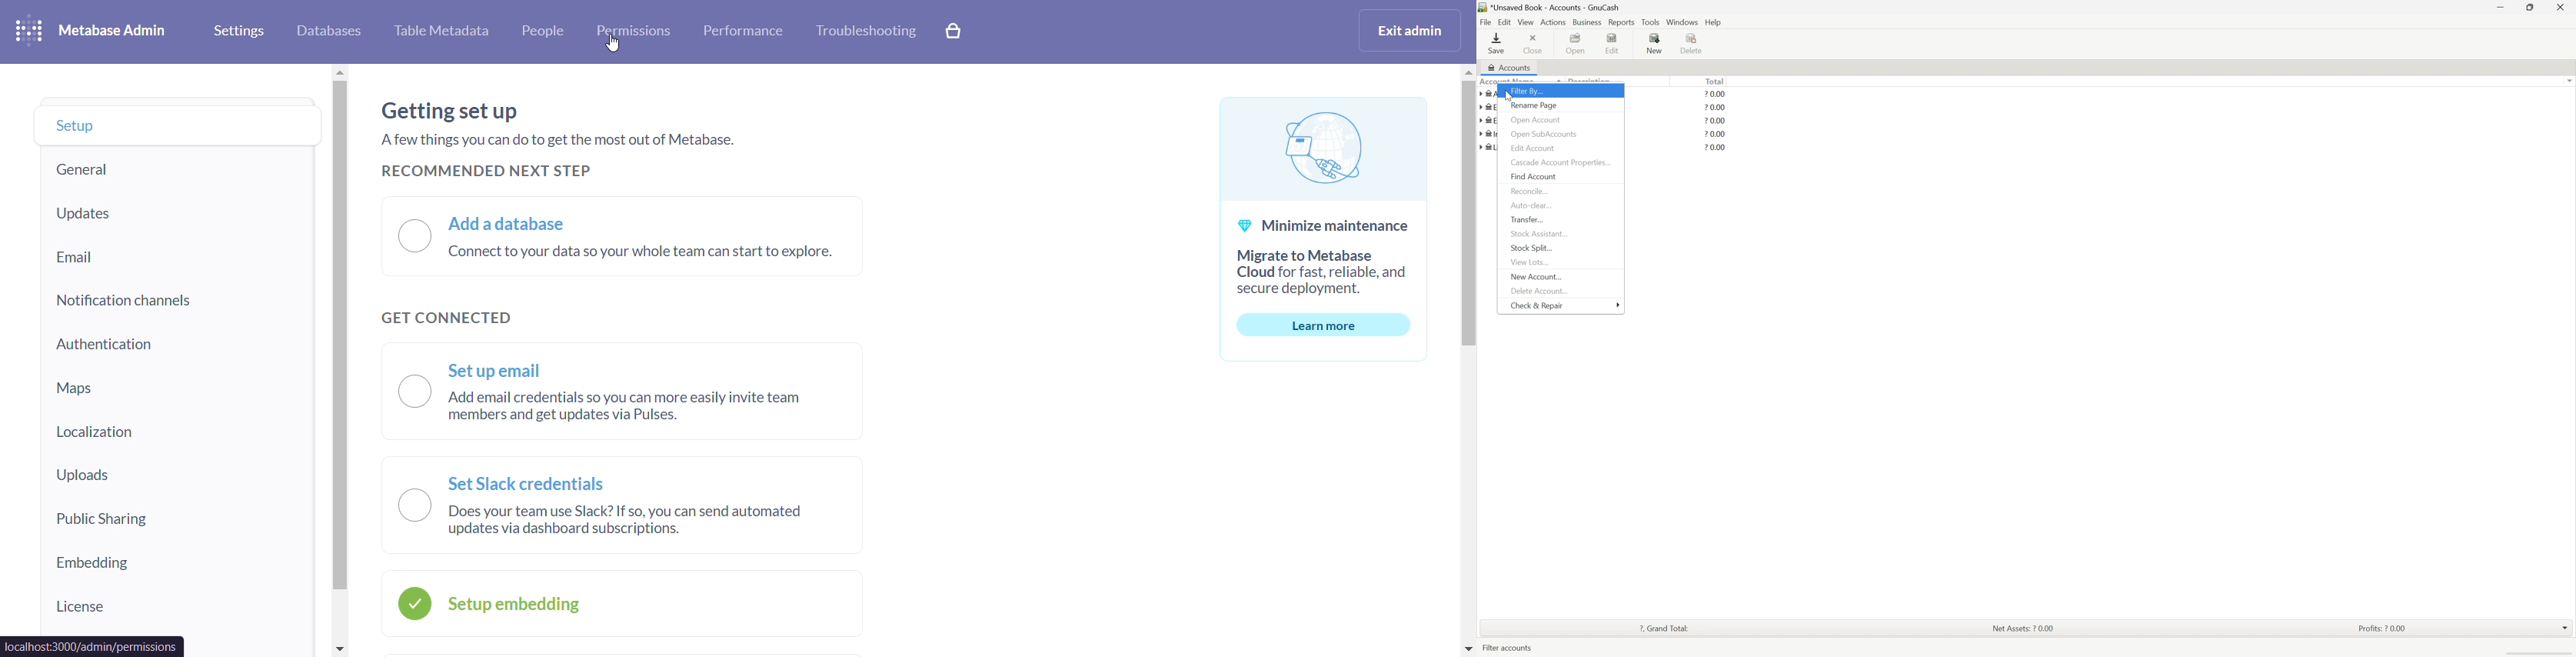 This screenshot has height=672, width=2576. I want to click on performance, so click(741, 33).